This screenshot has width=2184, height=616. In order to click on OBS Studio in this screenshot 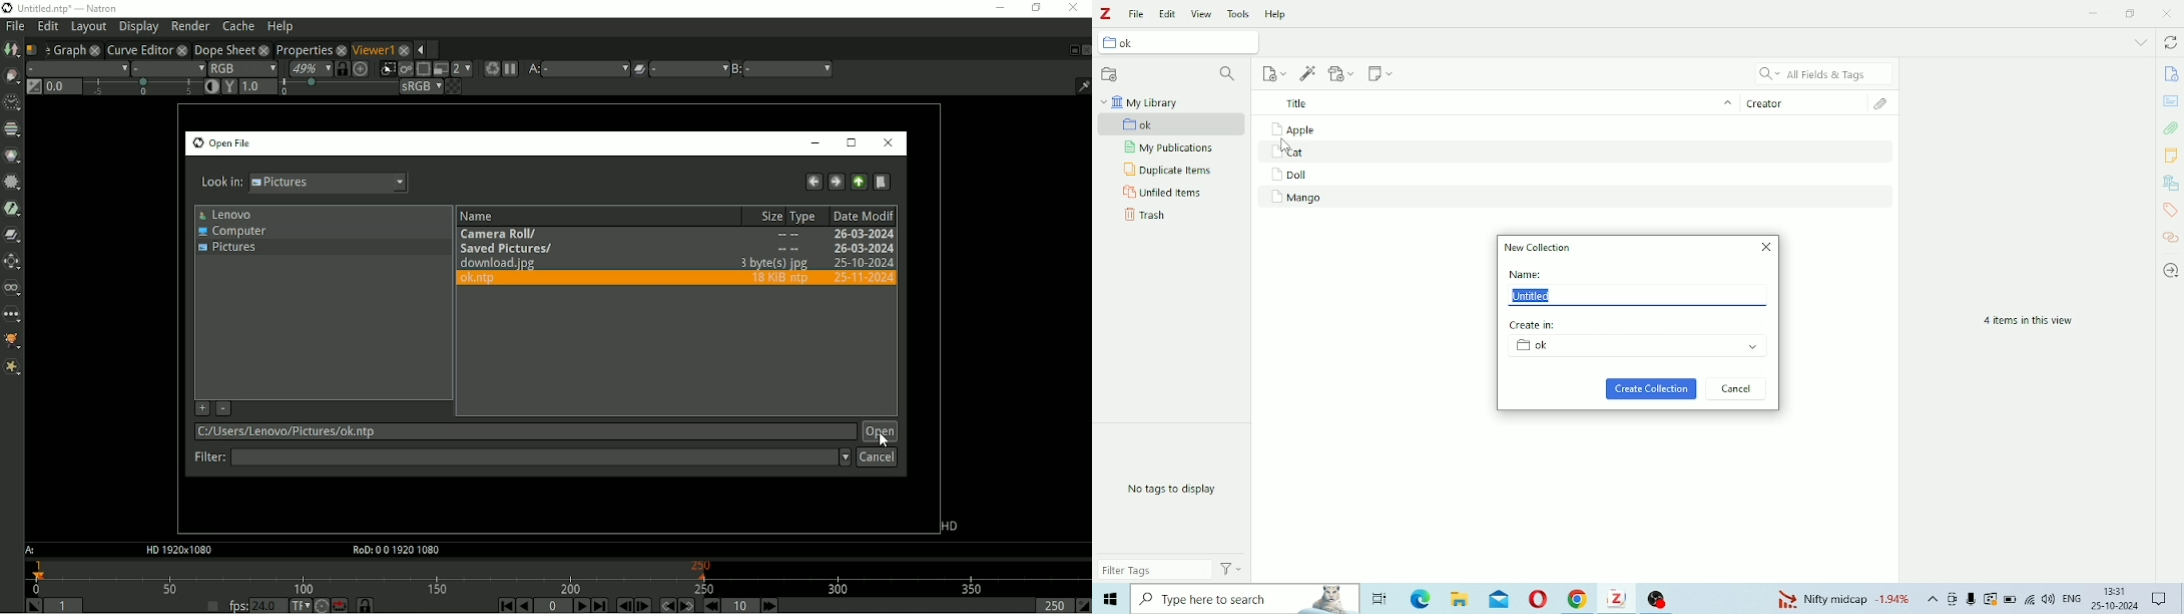, I will do `click(1660, 598)`.